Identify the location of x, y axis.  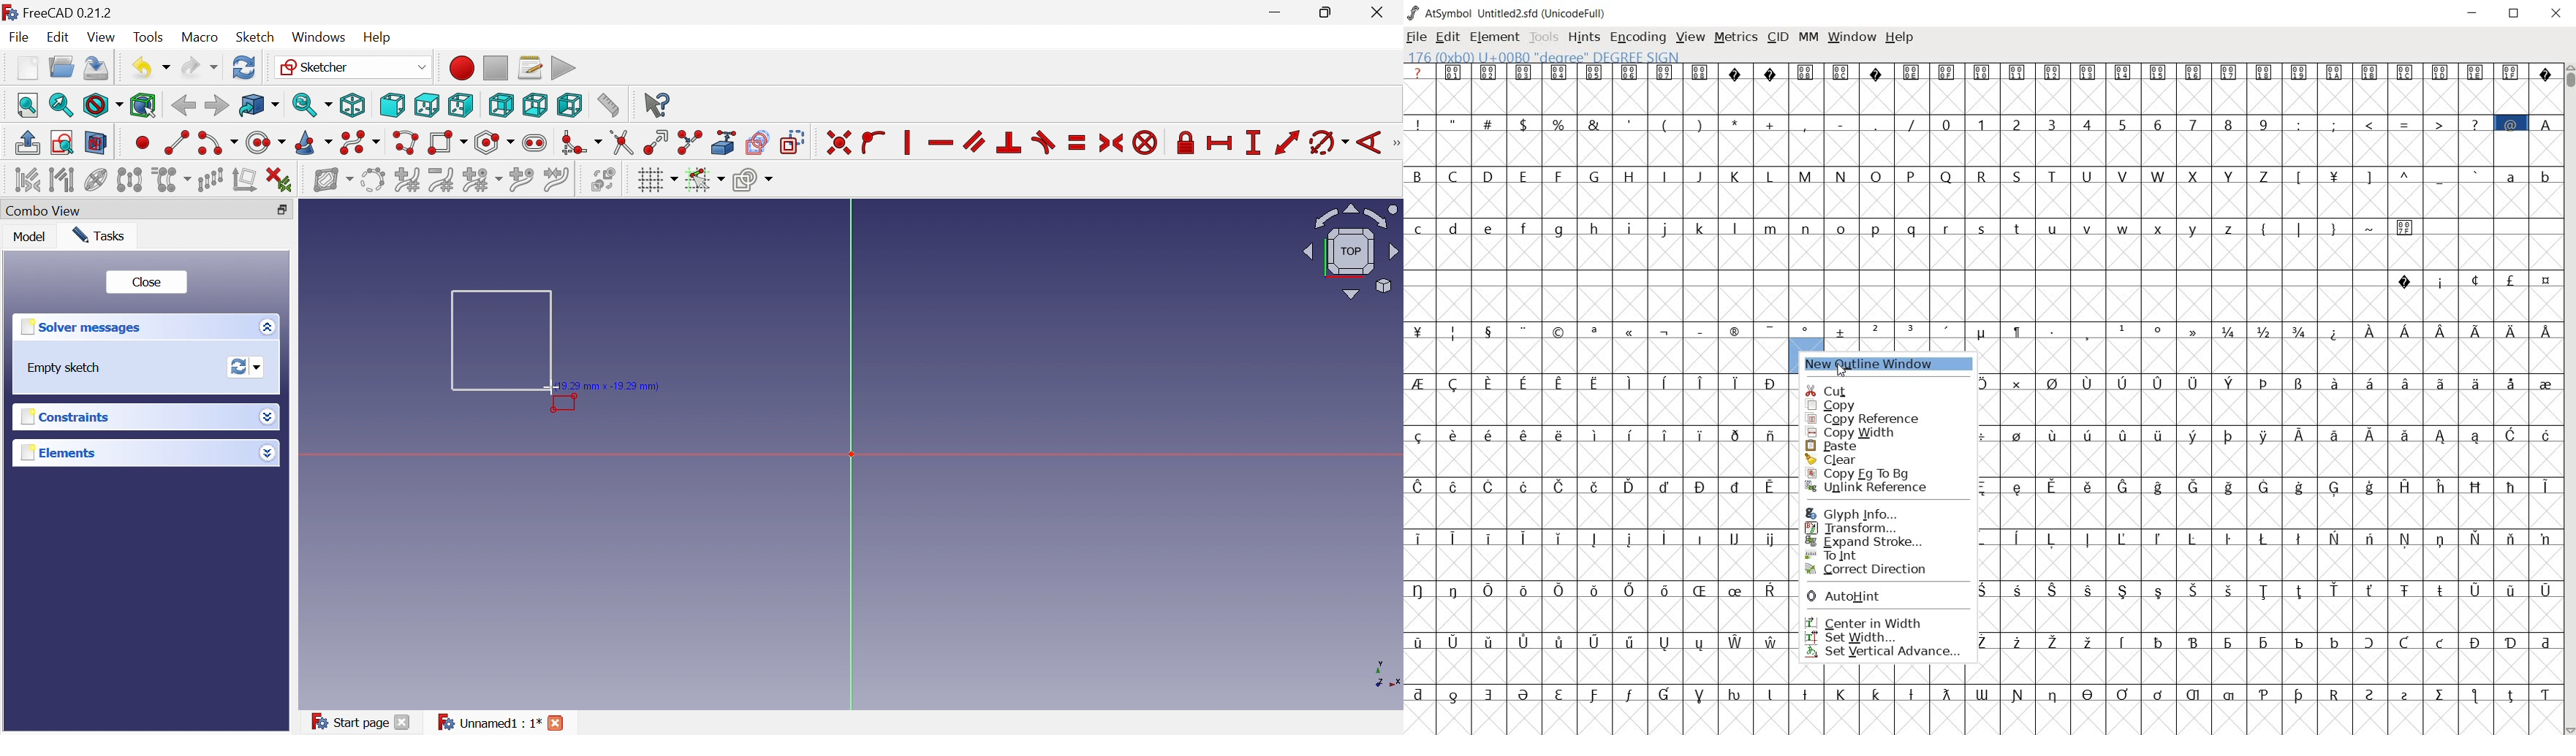
(1383, 674).